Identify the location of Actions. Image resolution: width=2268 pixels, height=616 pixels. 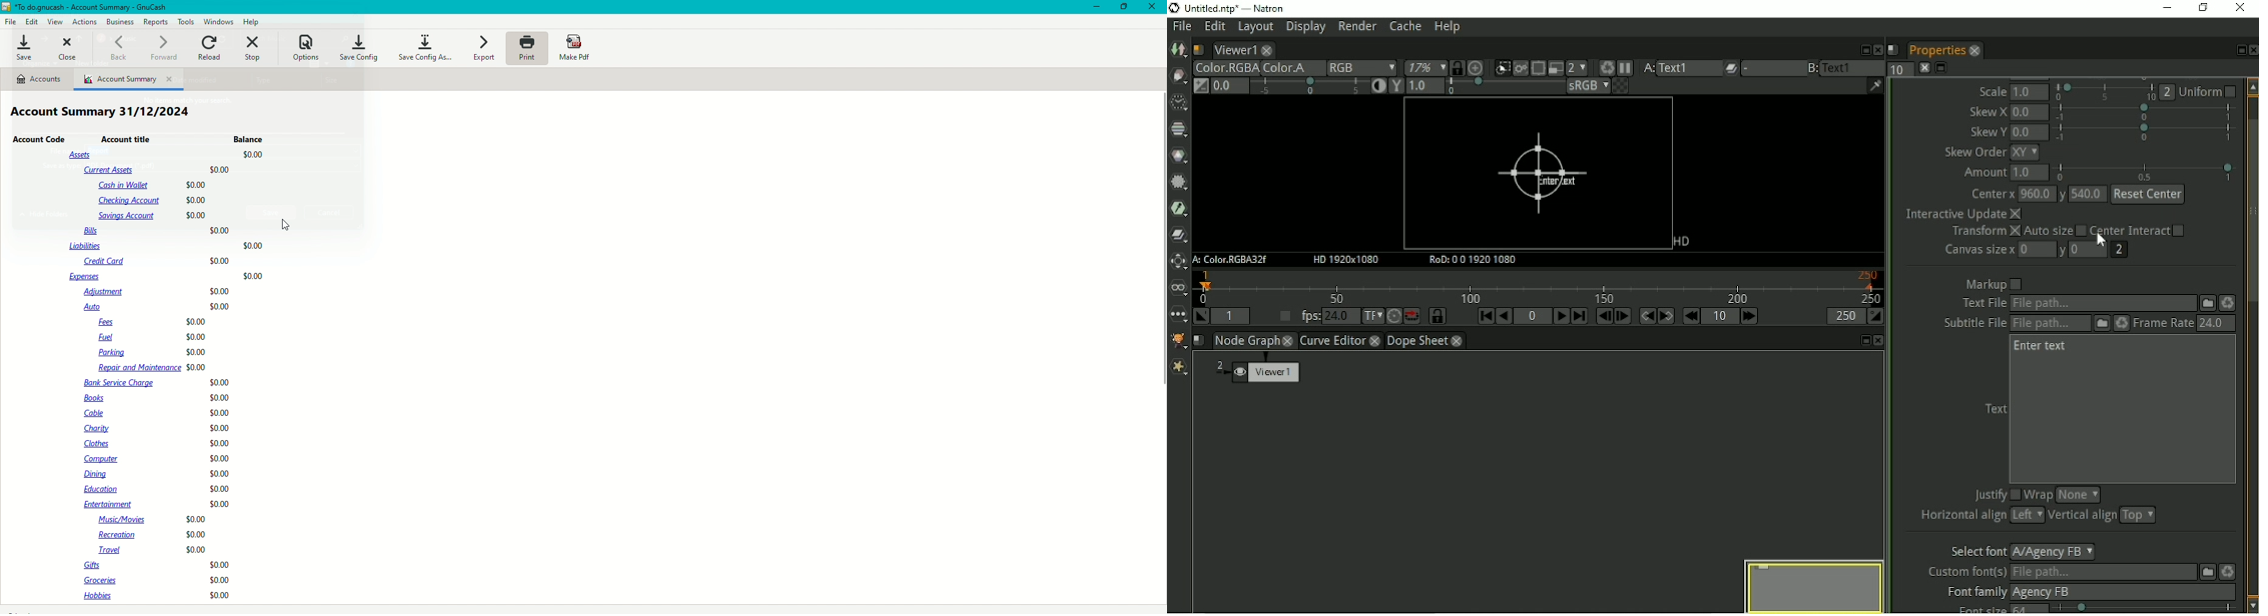
(86, 21).